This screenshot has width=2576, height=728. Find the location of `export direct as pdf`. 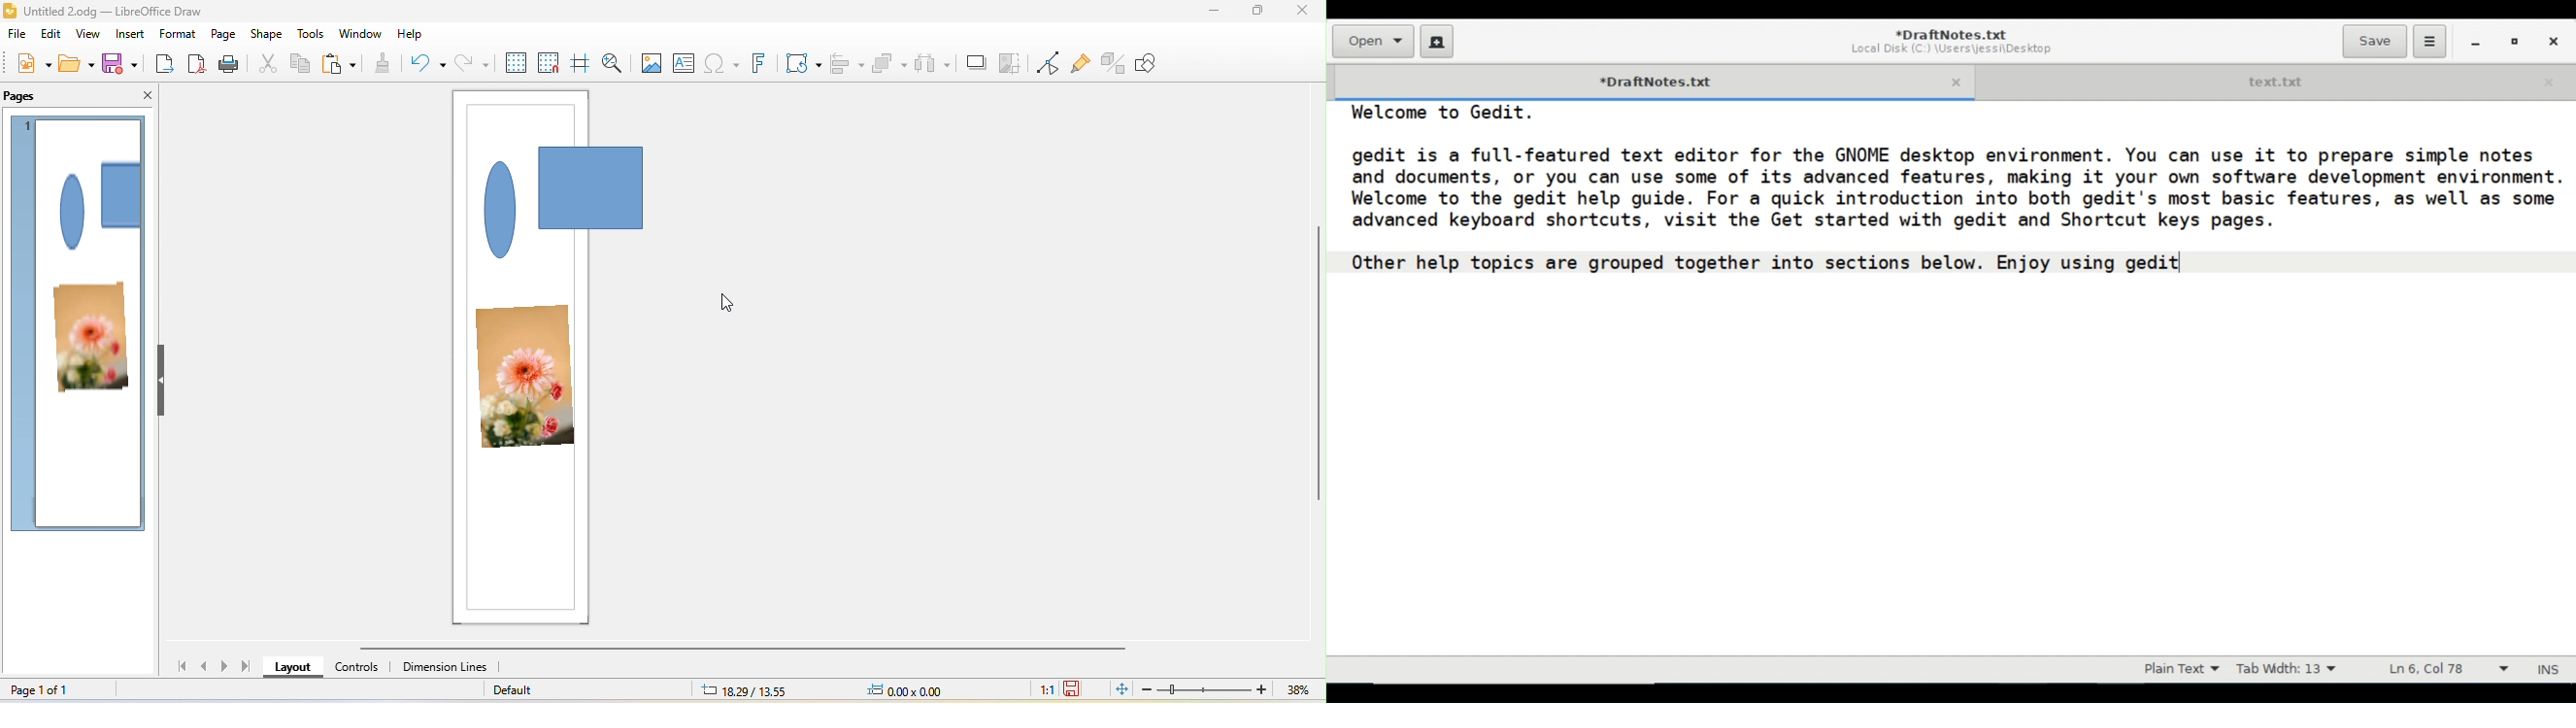

export direct as pdf is located at coordinates (199, 64).